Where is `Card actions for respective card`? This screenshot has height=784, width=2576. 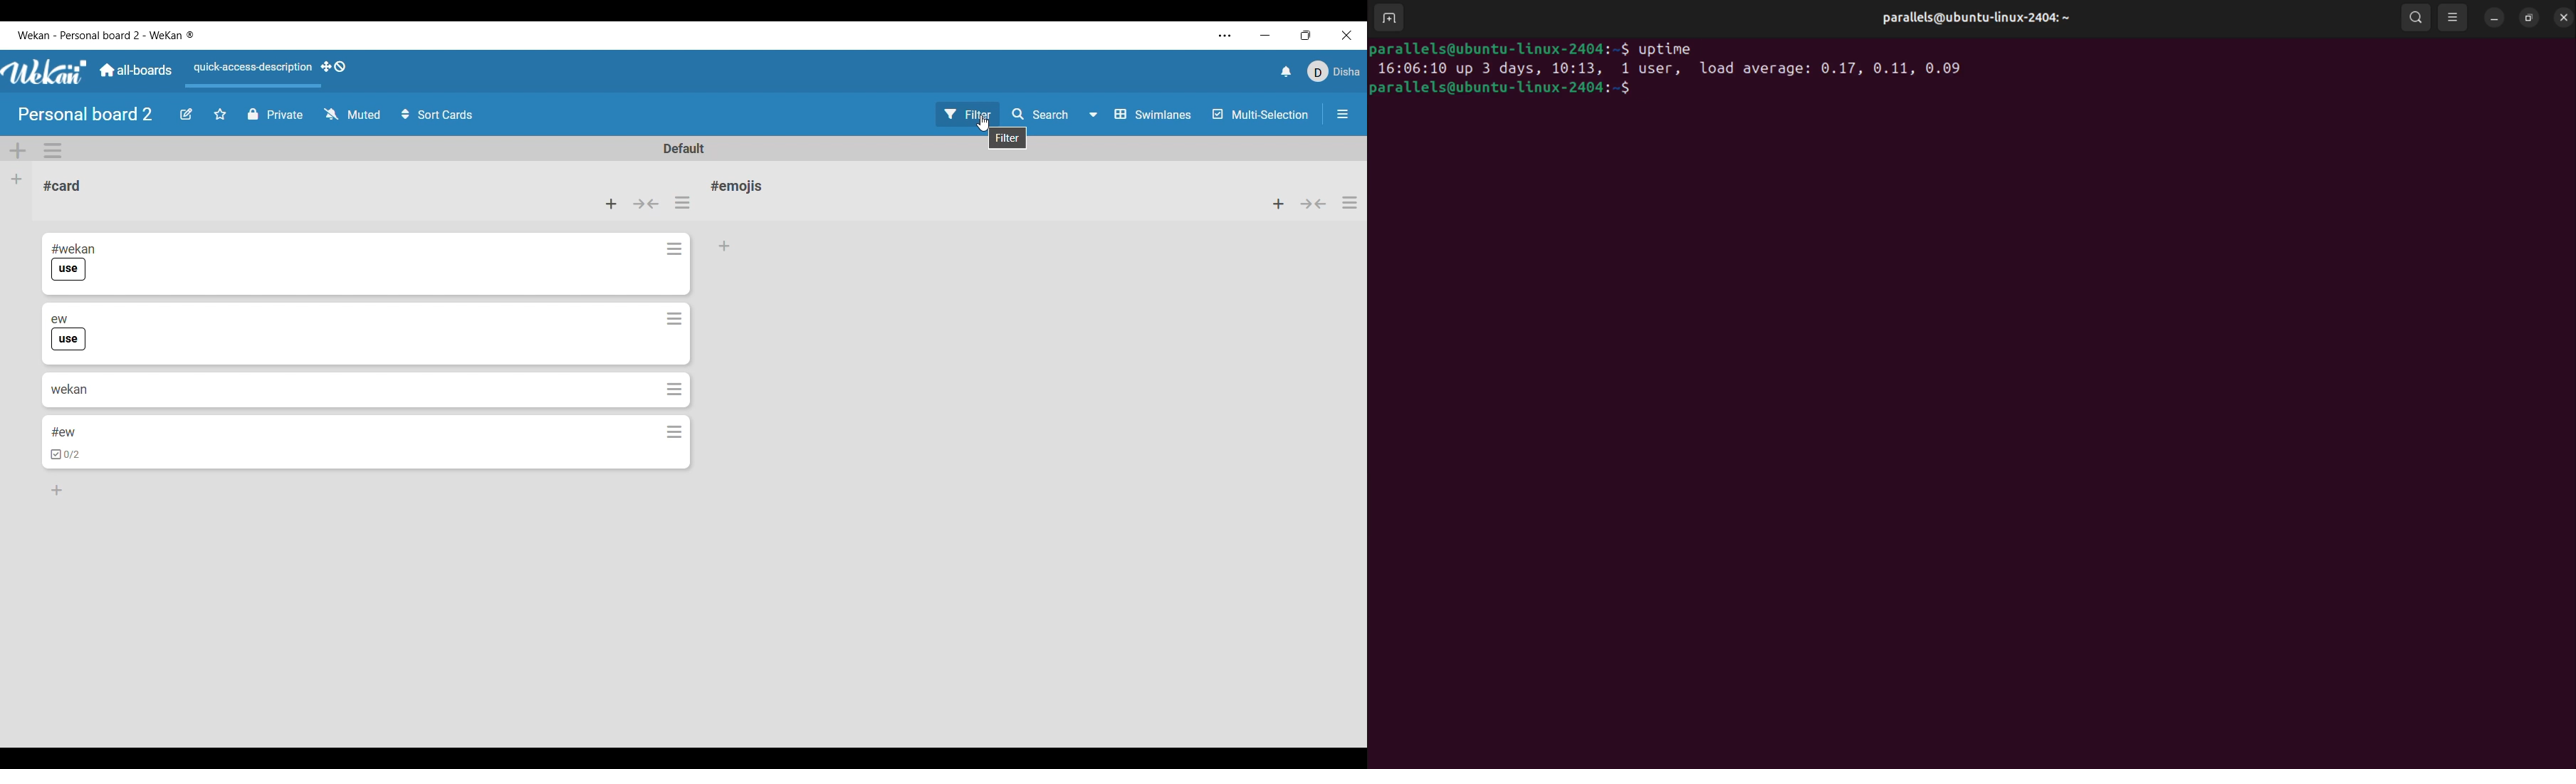 Card actions for respective card is located at coordinates (676, 249).